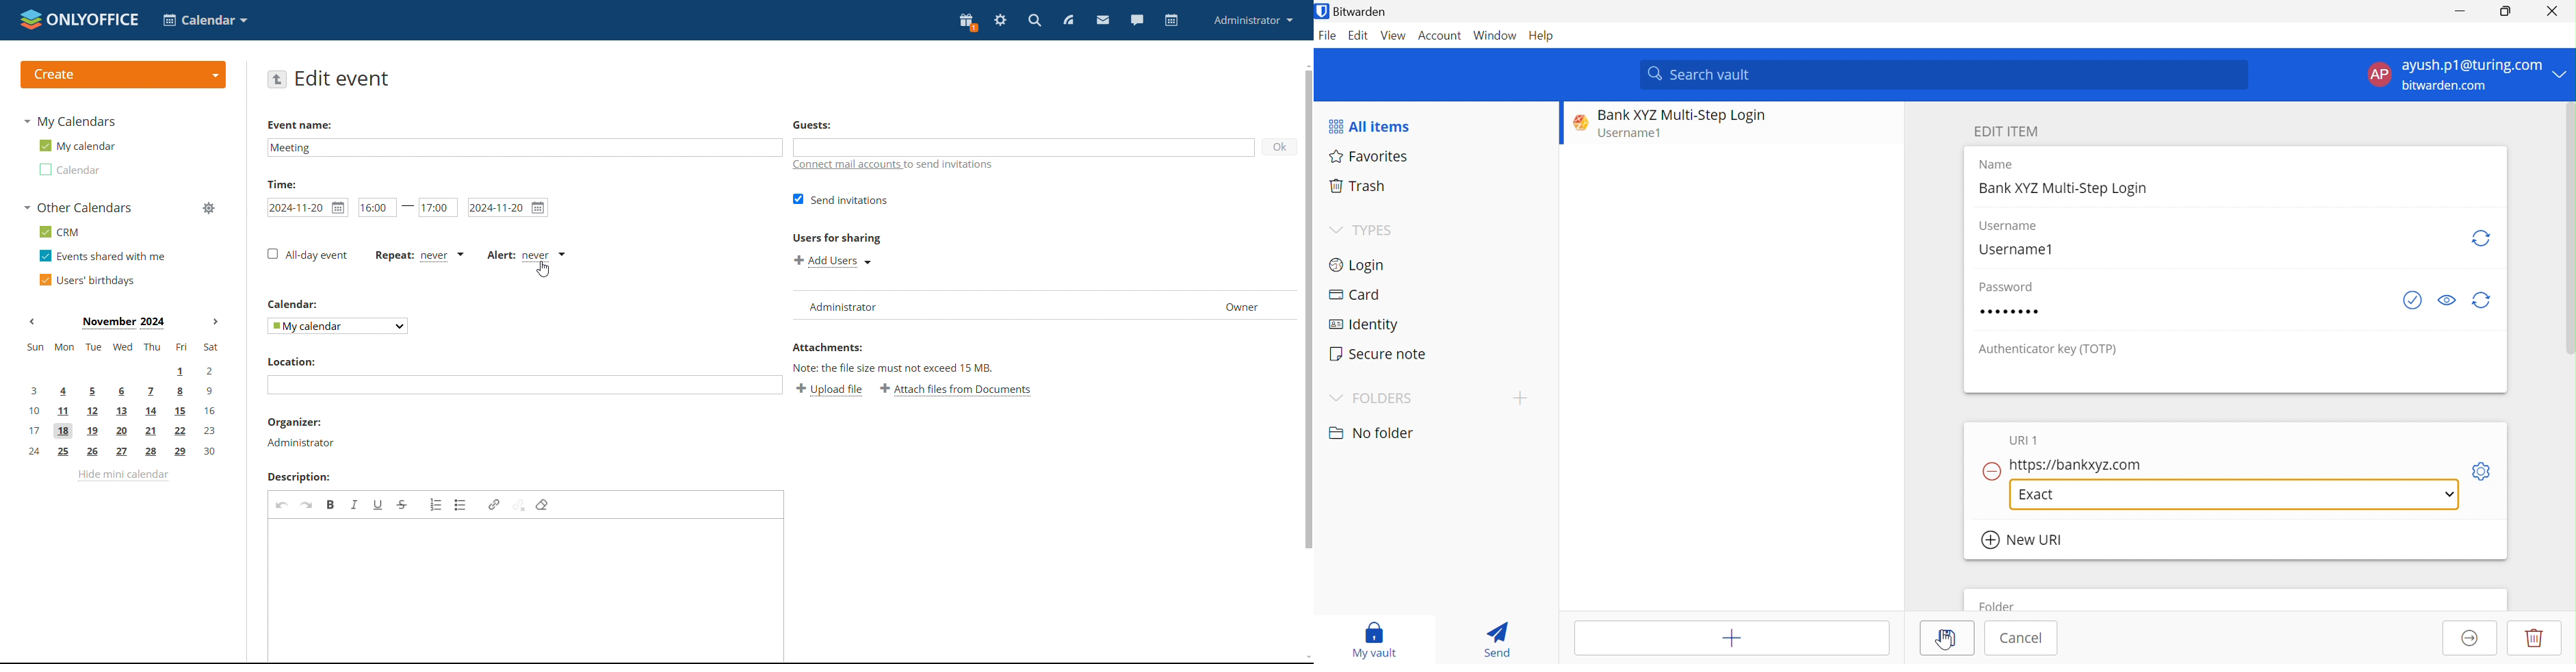 This screenshot has height=672, width=2576. What do you see at coordinates (2042, 494) in the screenshot?
I see `Exact` at bounding box center [2042, 494].